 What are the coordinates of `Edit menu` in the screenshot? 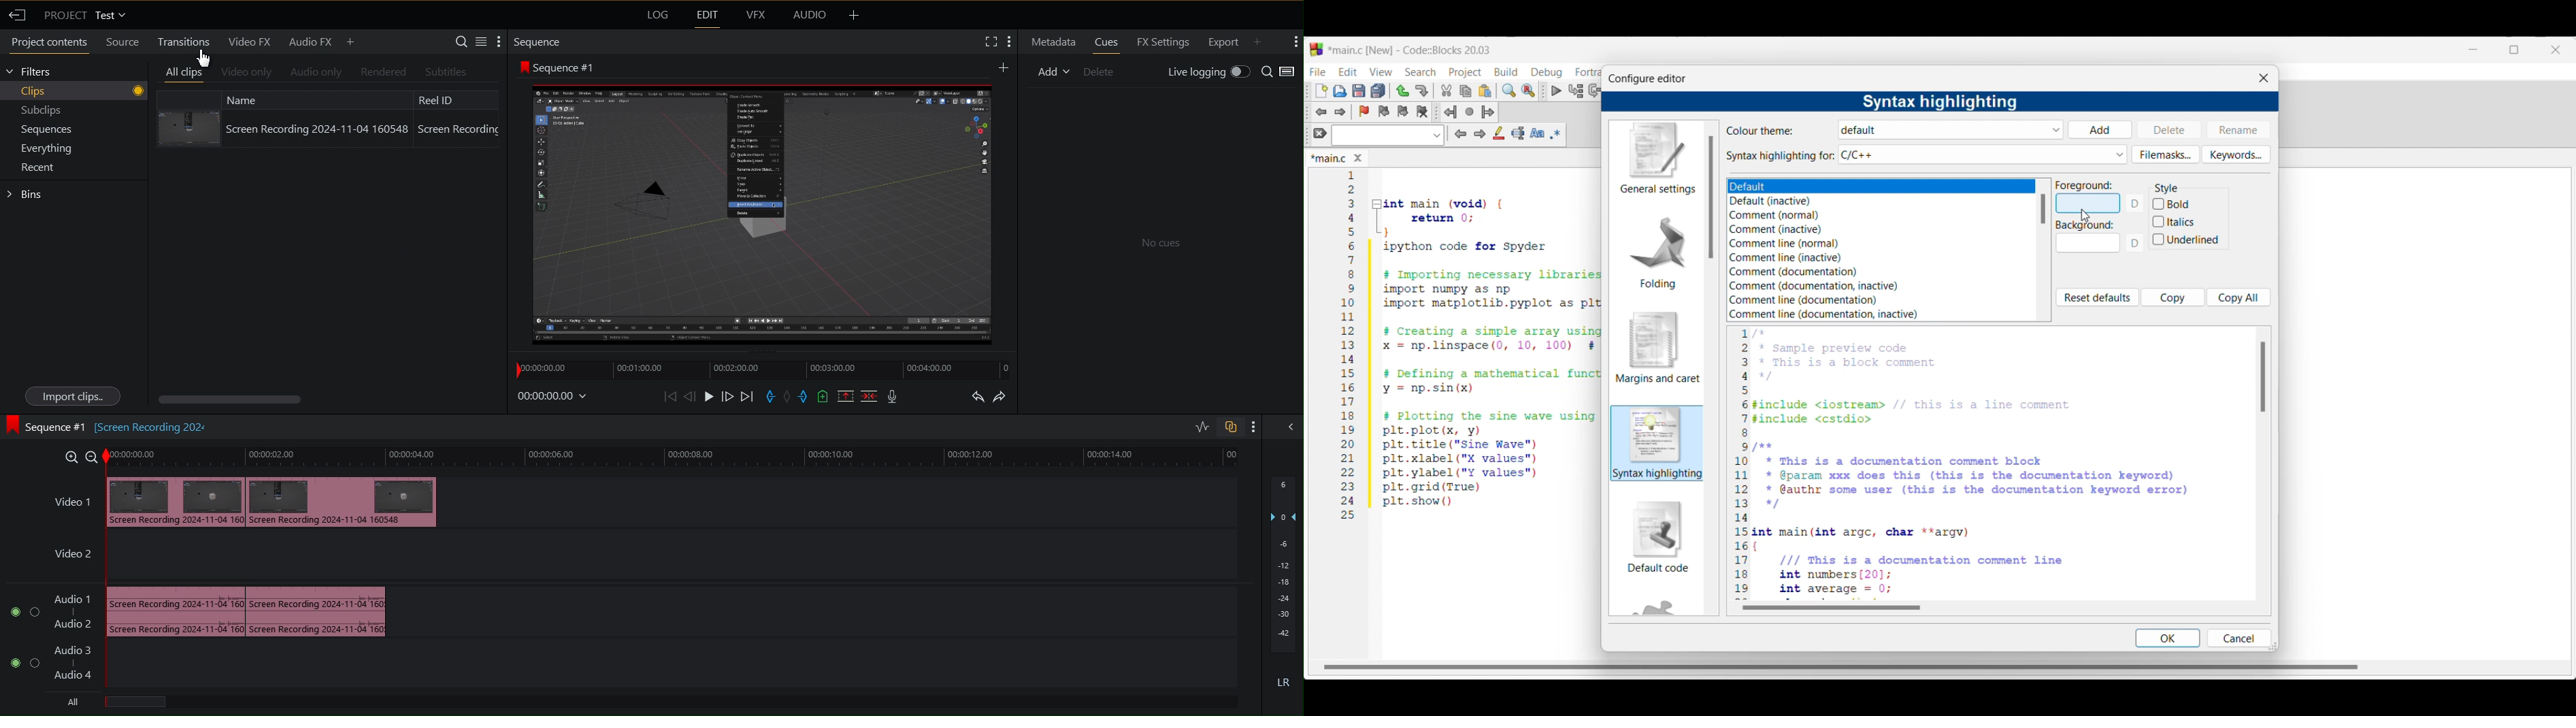 It's located at (1349, 72).